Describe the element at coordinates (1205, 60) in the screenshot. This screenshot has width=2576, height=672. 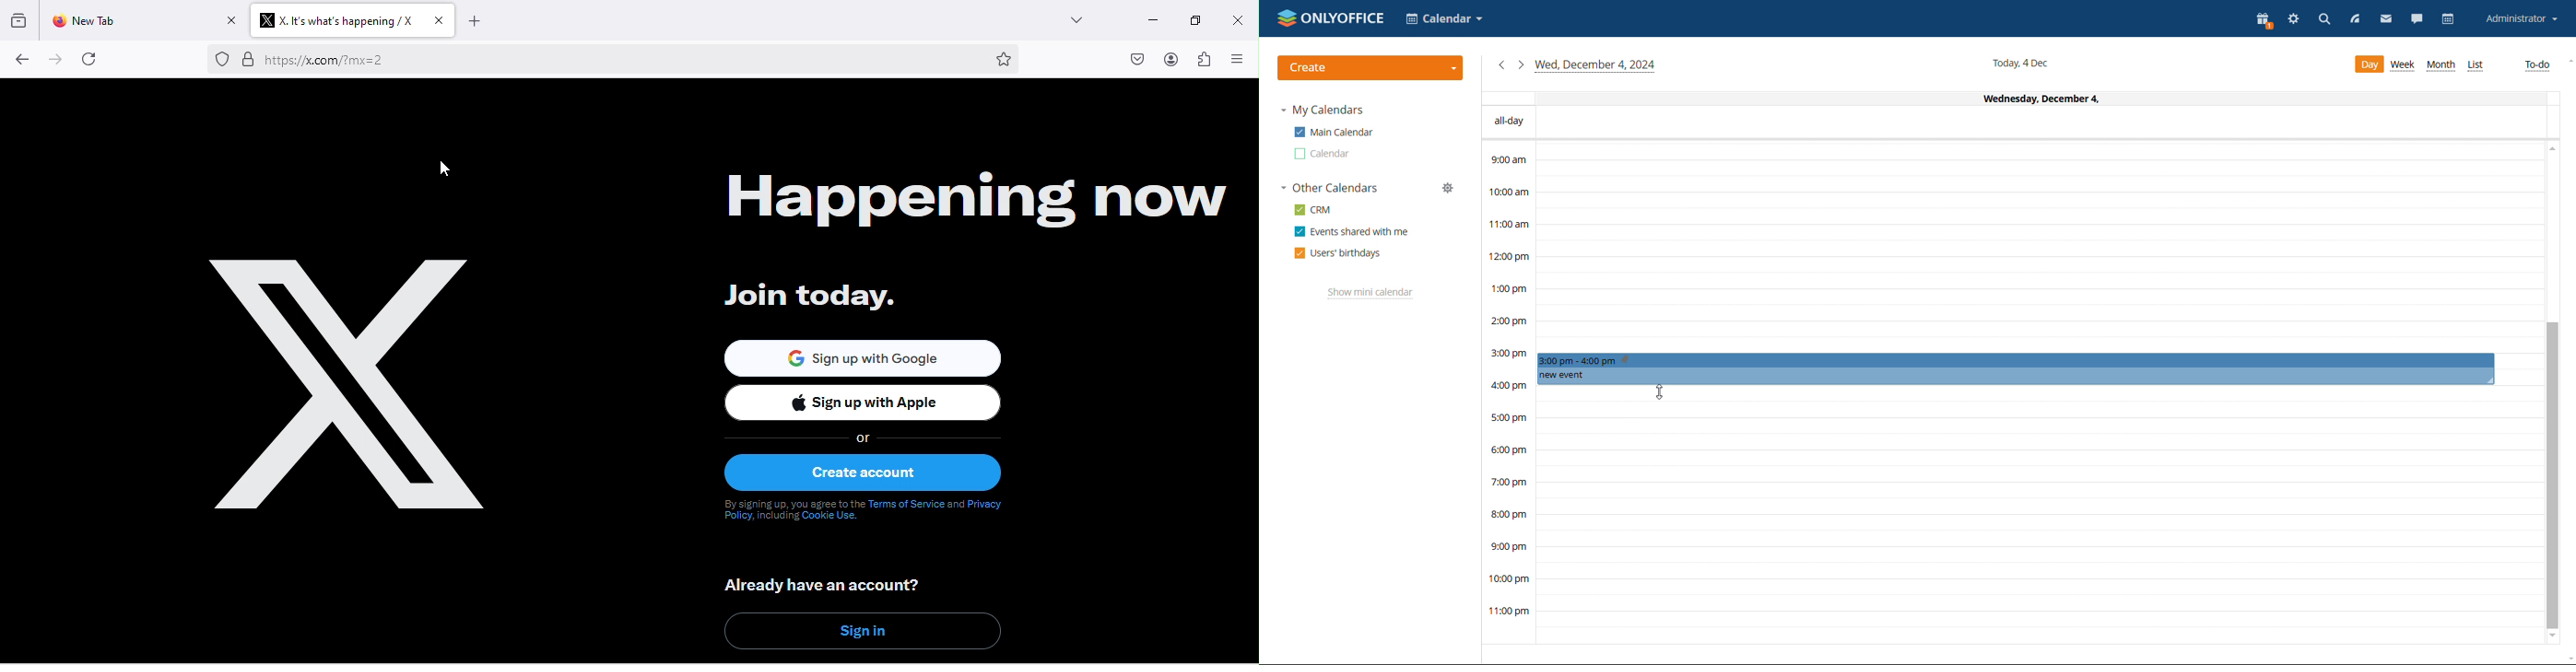
I see `extension` at that location.